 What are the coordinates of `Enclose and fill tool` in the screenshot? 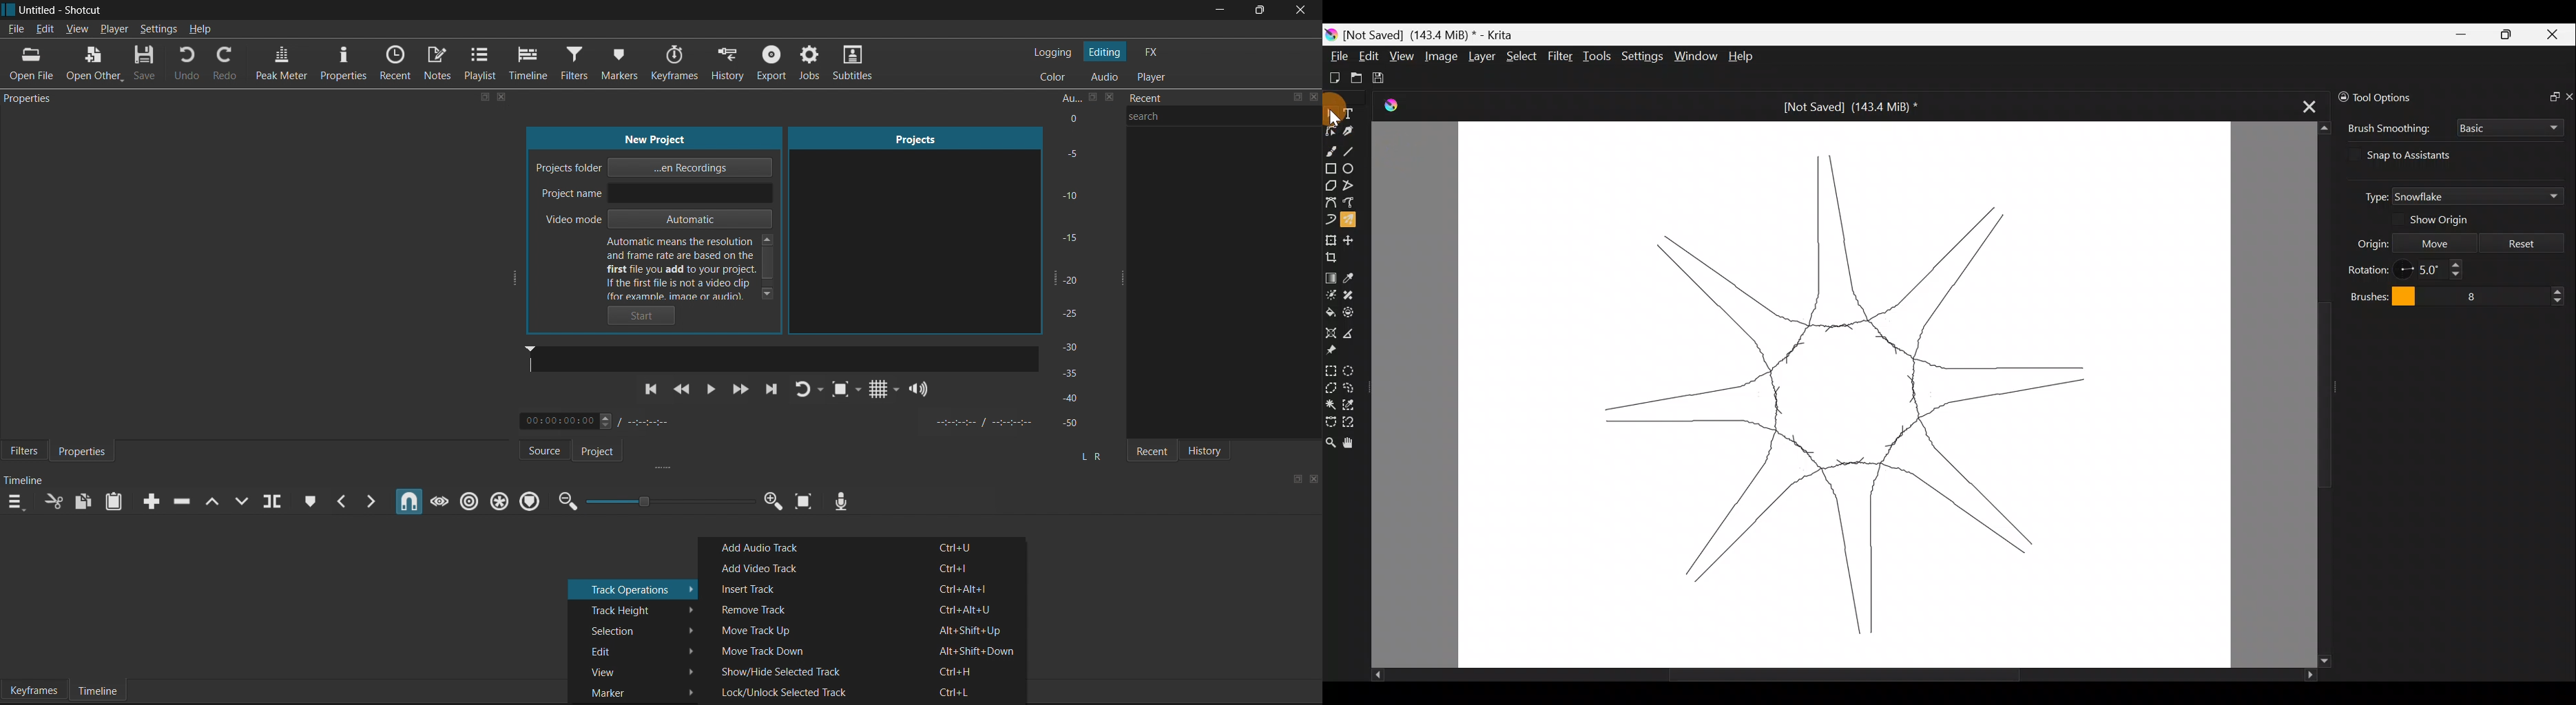 It's located at (1351, 313).